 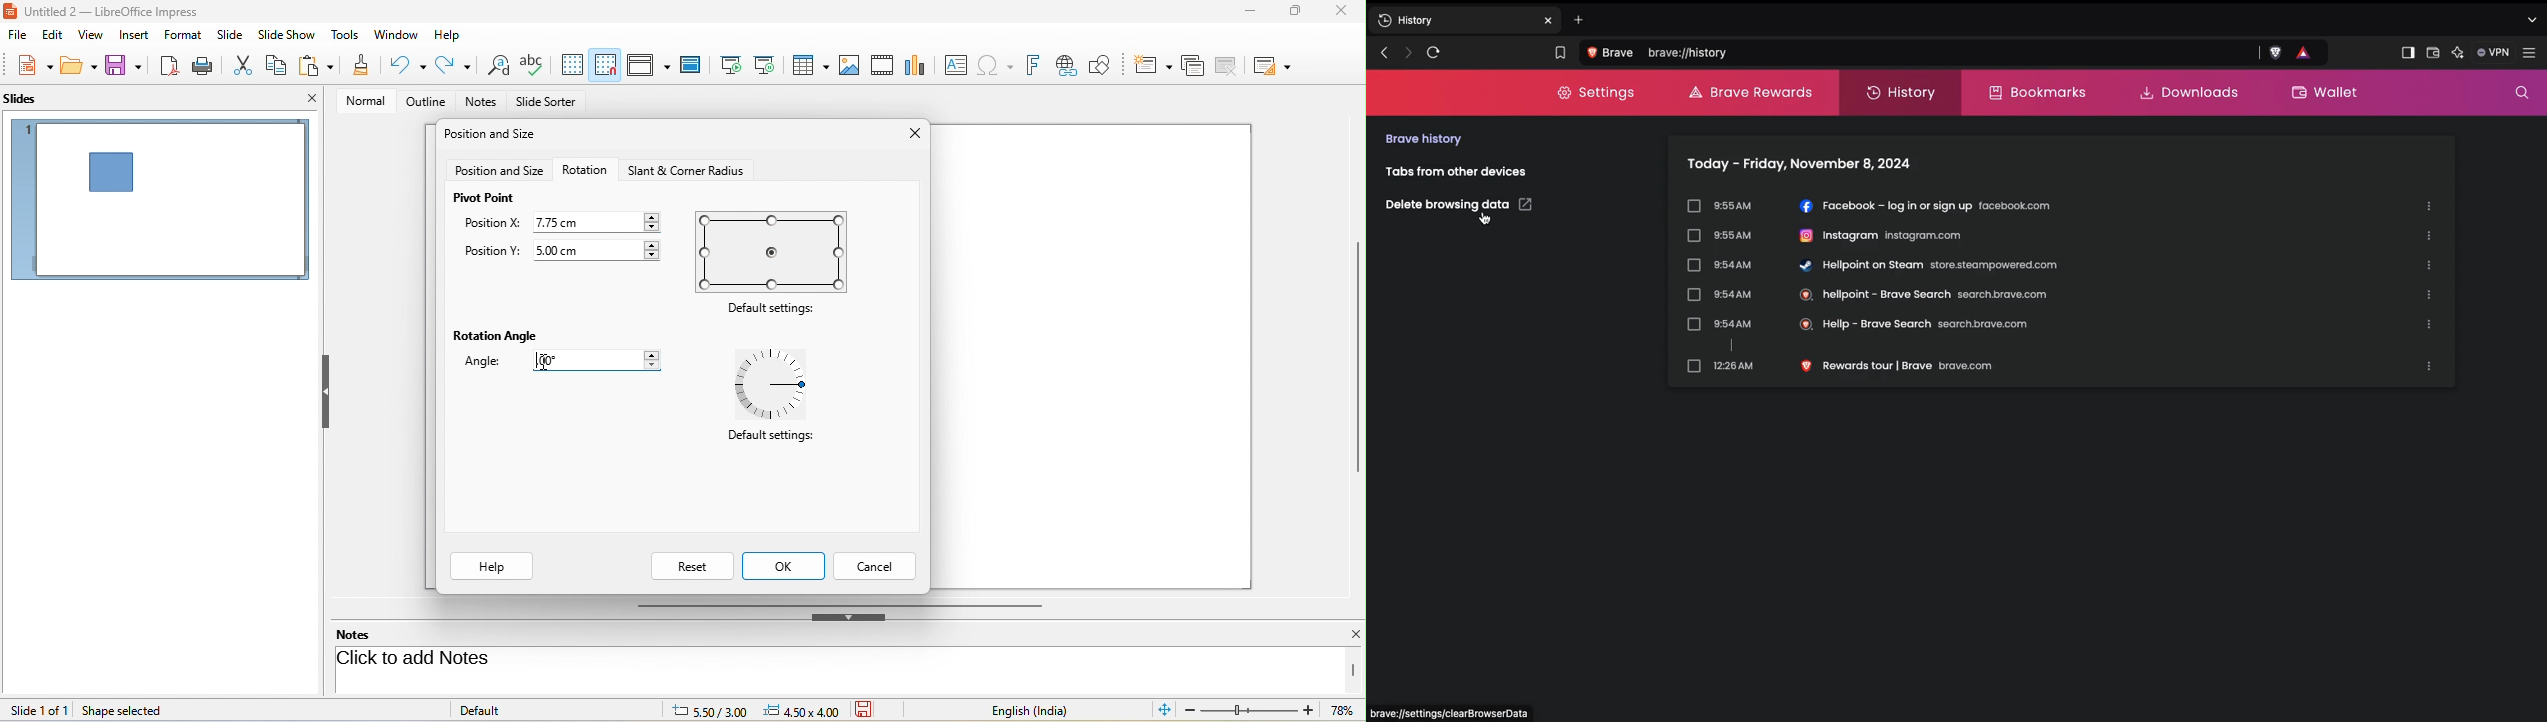 I want to click on notes, so click(x=483, y=103).